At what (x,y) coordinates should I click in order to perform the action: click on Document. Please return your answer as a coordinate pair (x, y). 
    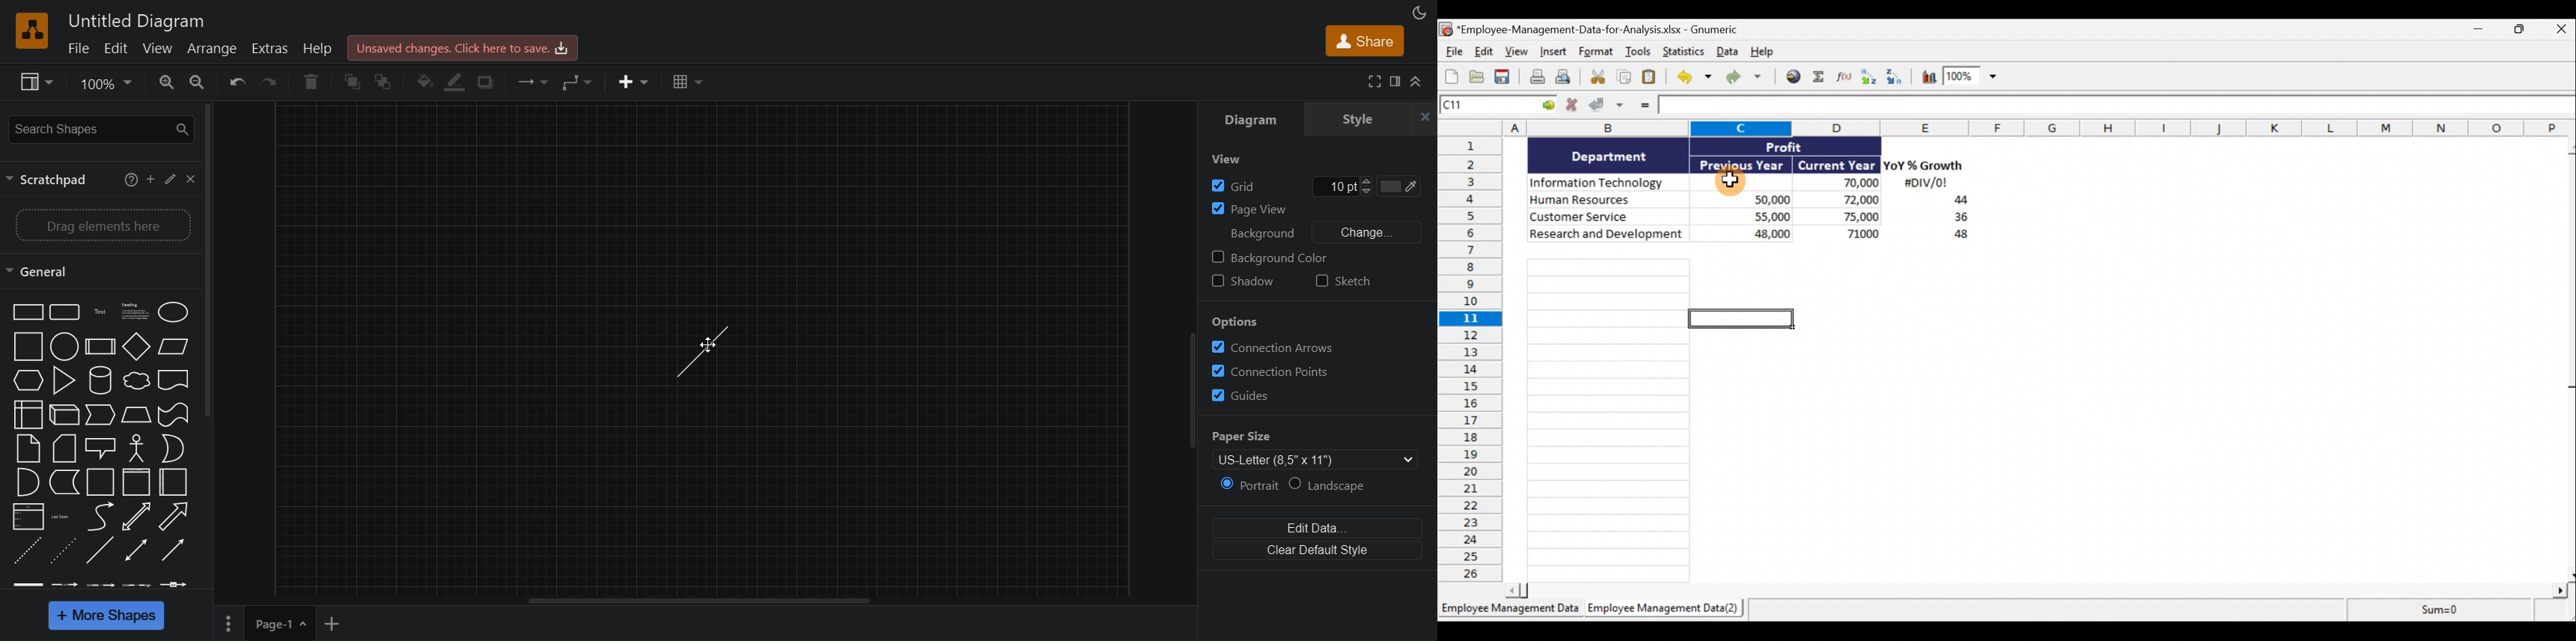
    Looking at the image, I should click on (175, 381).